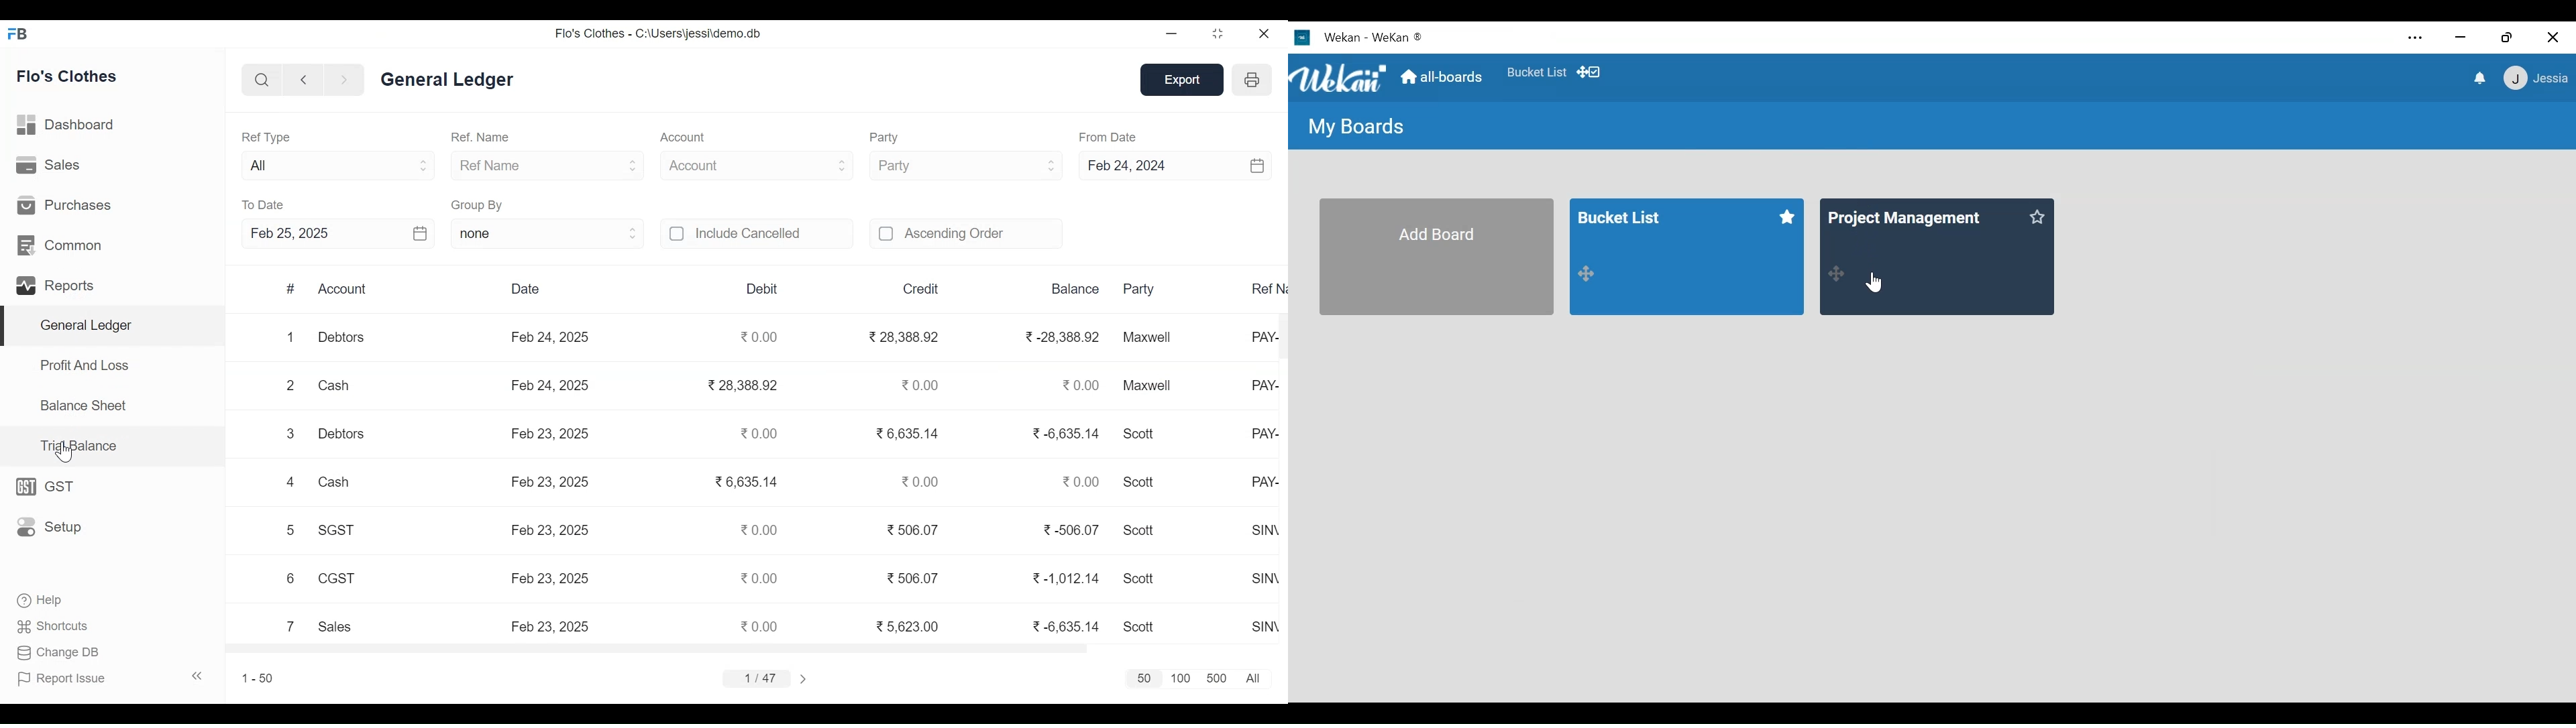  What do you see at coordinates (1083, 481) in the screenshot?
I see `0.00` at bounding box center [1083, 481].